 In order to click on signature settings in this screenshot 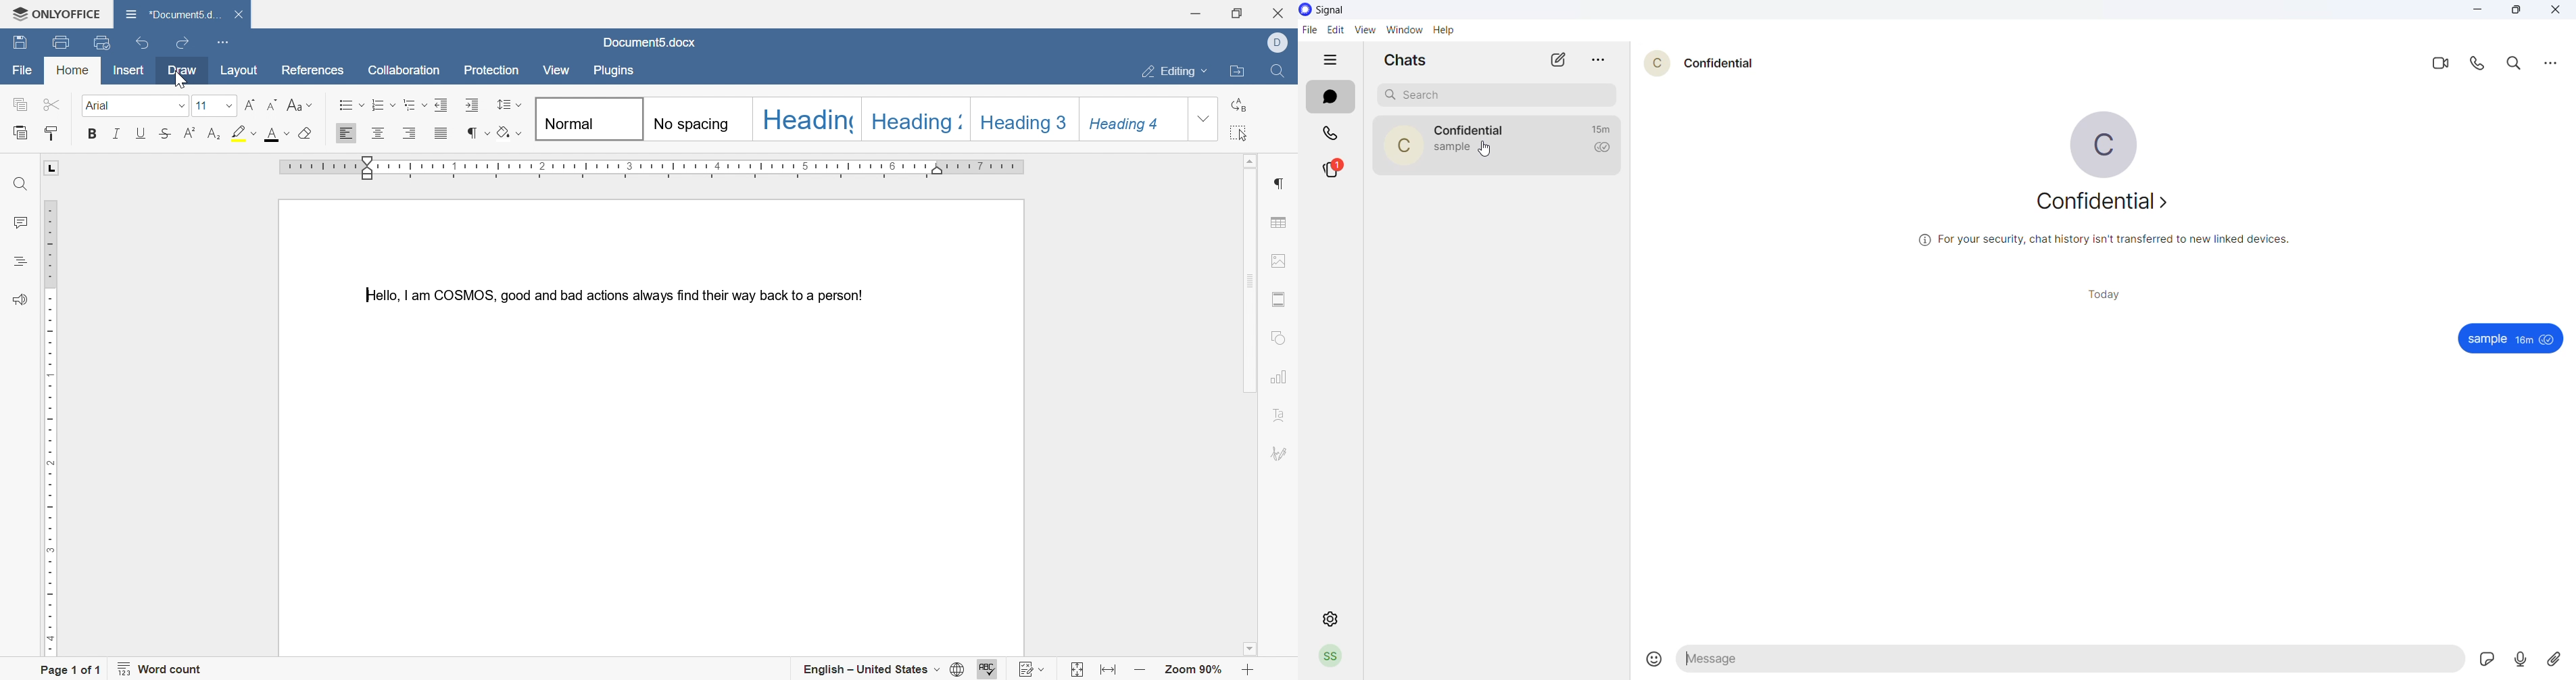, I will do `click(1282, 455)`.